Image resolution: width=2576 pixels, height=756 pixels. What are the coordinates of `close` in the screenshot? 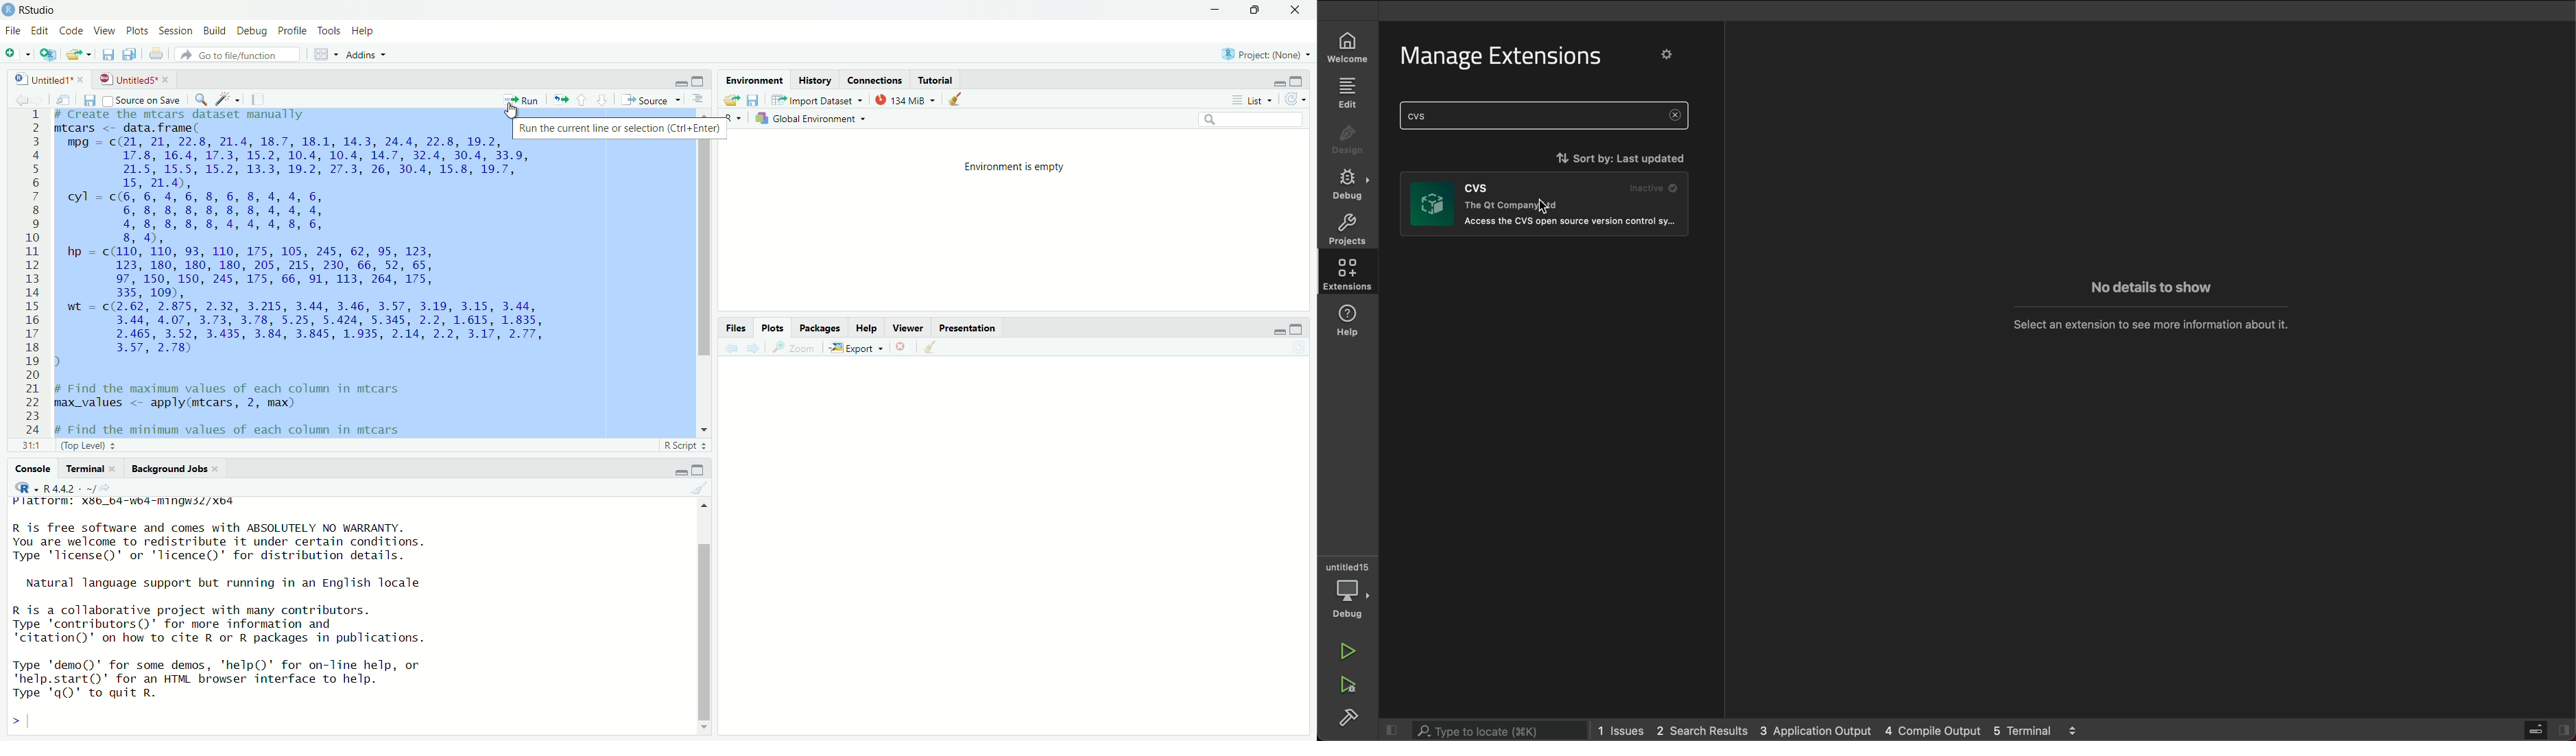 It's located at (1299, 10).